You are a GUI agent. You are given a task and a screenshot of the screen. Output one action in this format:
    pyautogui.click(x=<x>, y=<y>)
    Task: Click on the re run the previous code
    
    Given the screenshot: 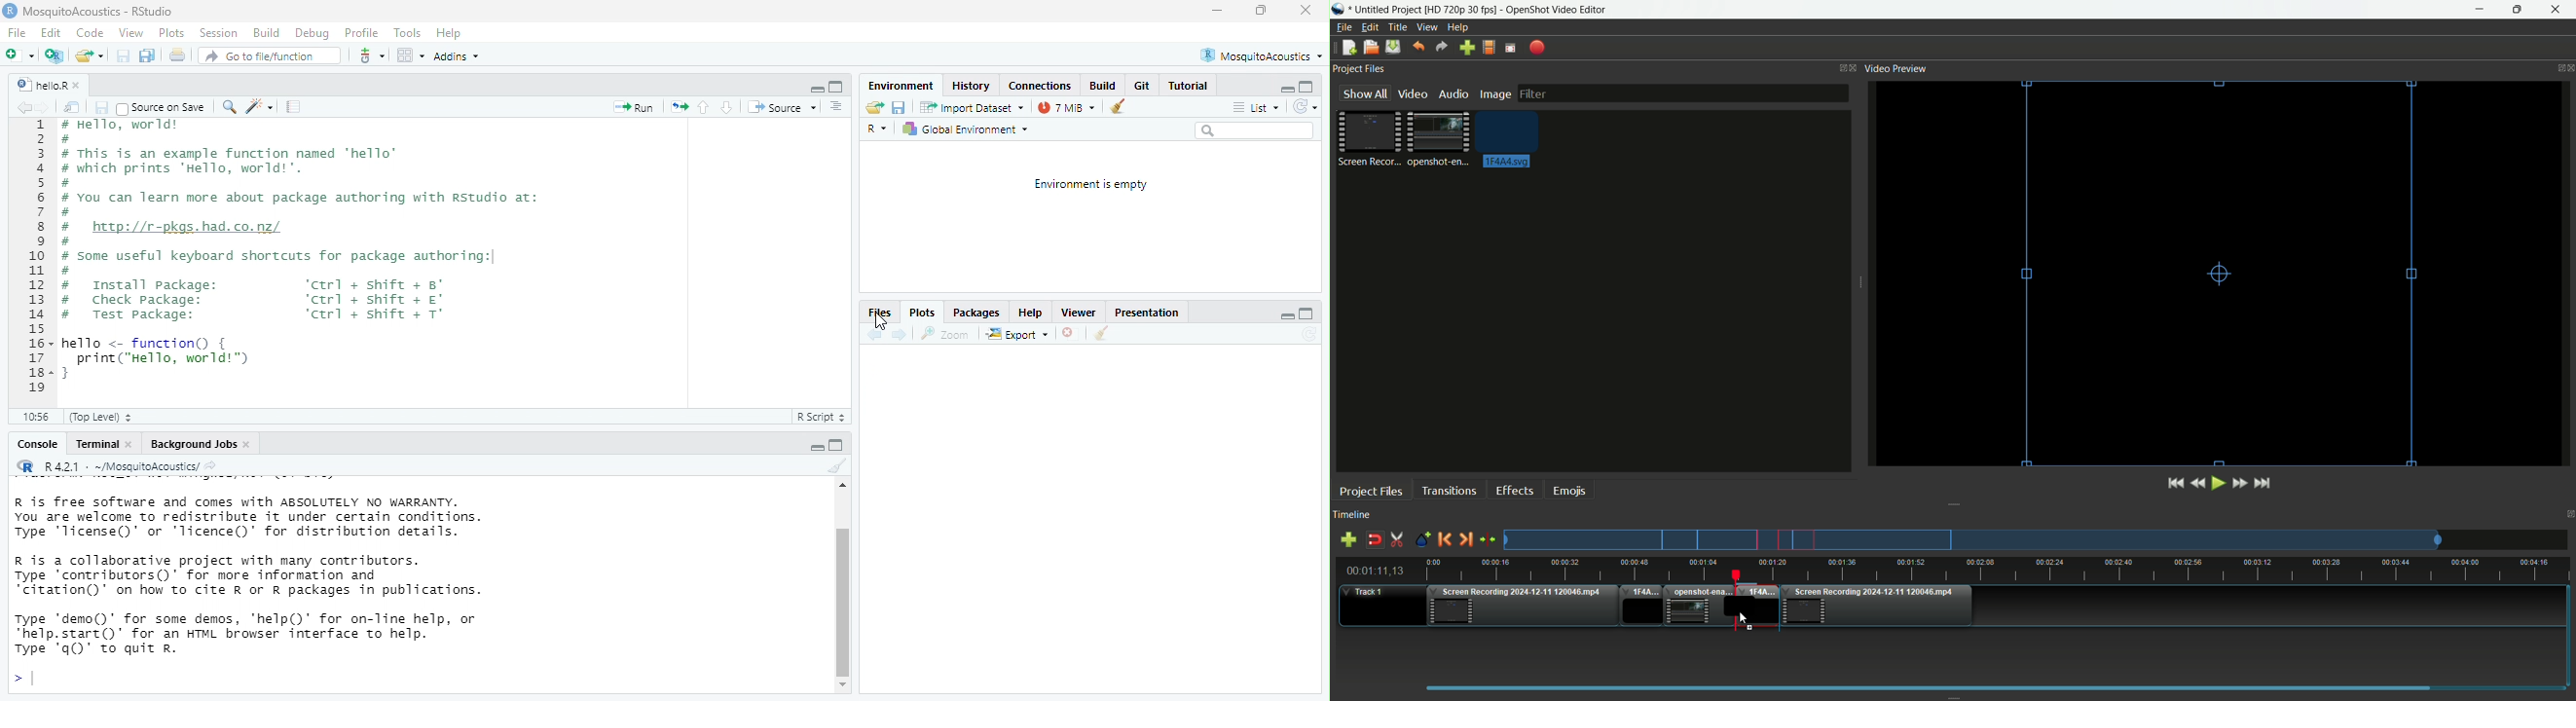 What is the action you would take?
    pyautogui.click(x=677, y=107)
    